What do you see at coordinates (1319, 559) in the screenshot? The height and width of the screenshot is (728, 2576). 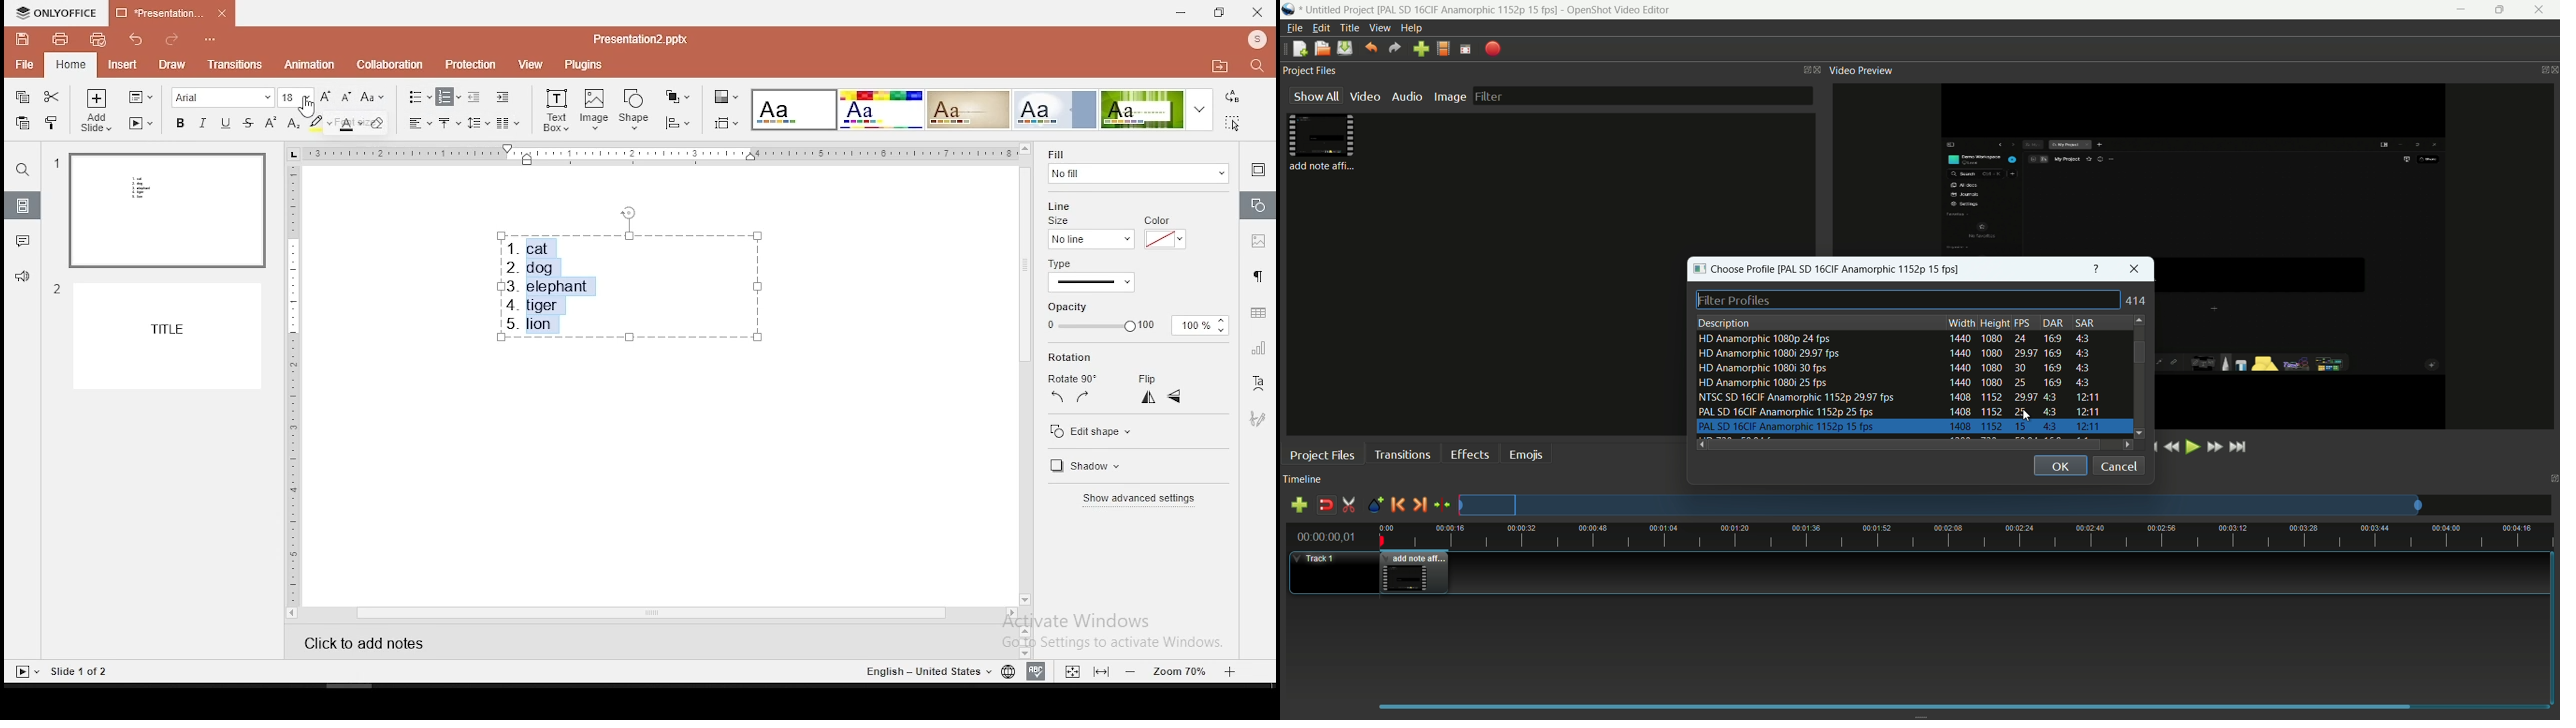 I see `track-1` at bounding box center [1319, 559].